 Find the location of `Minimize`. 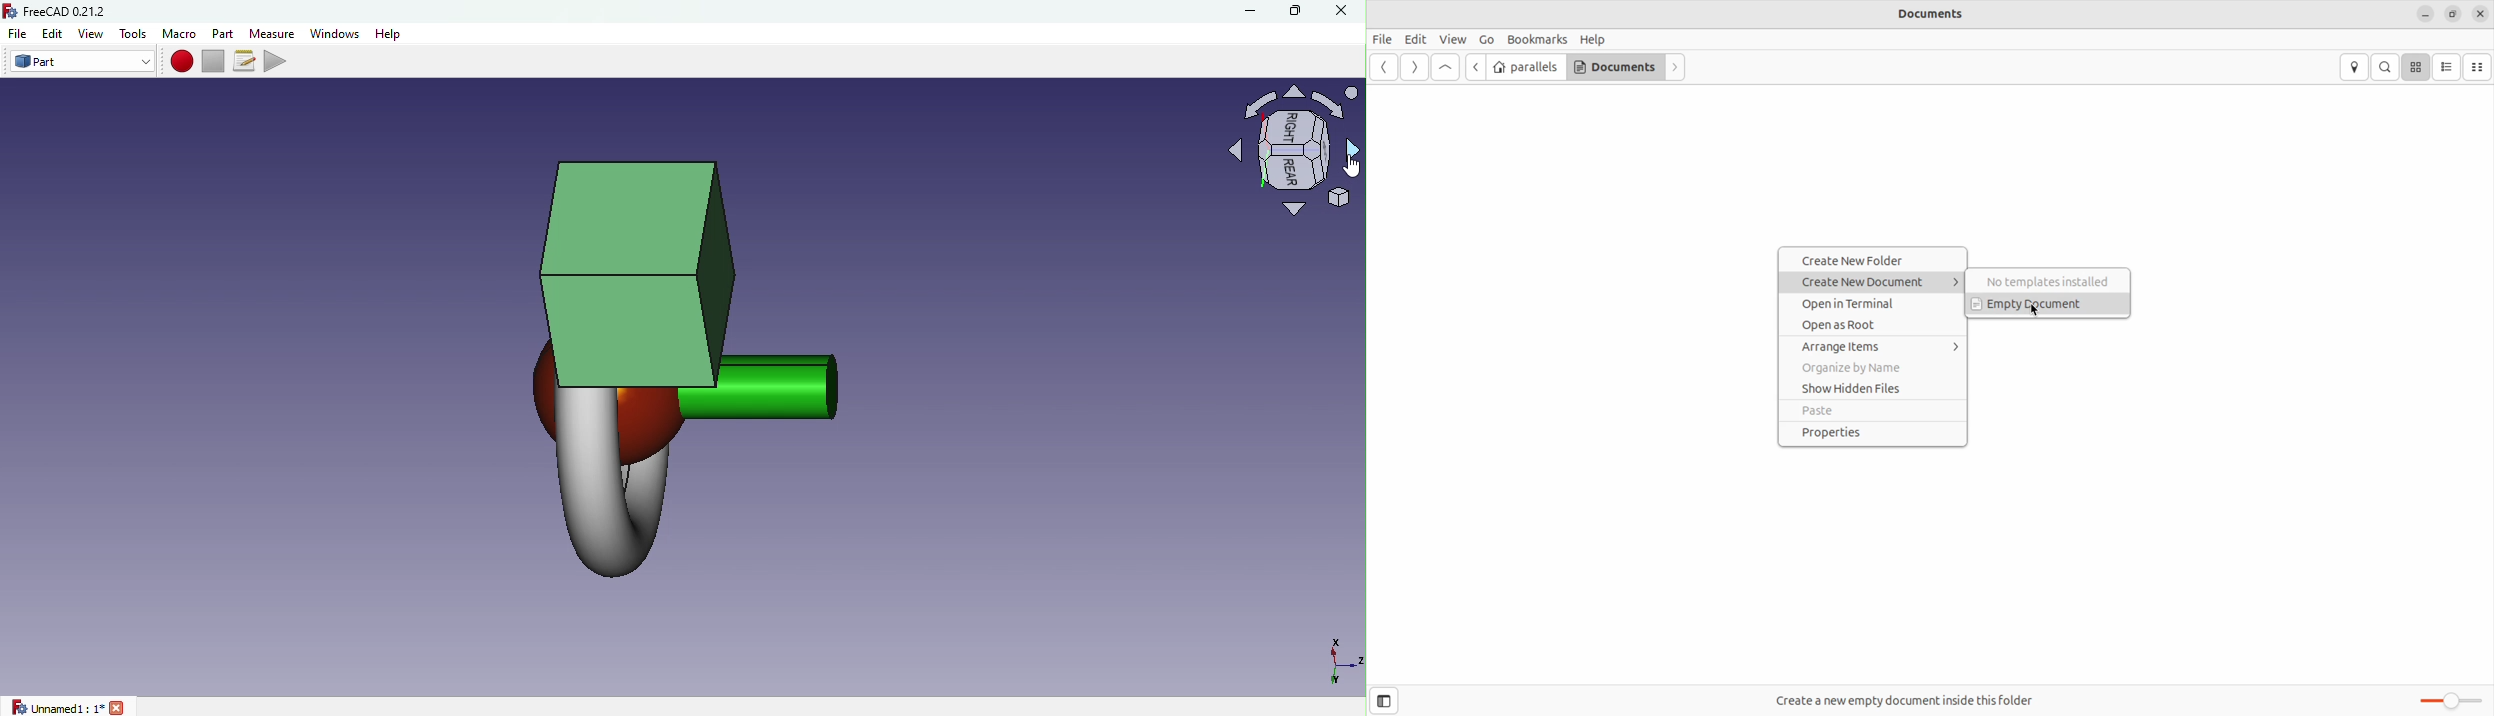

Minimize is located at coordinates (1251, 11).